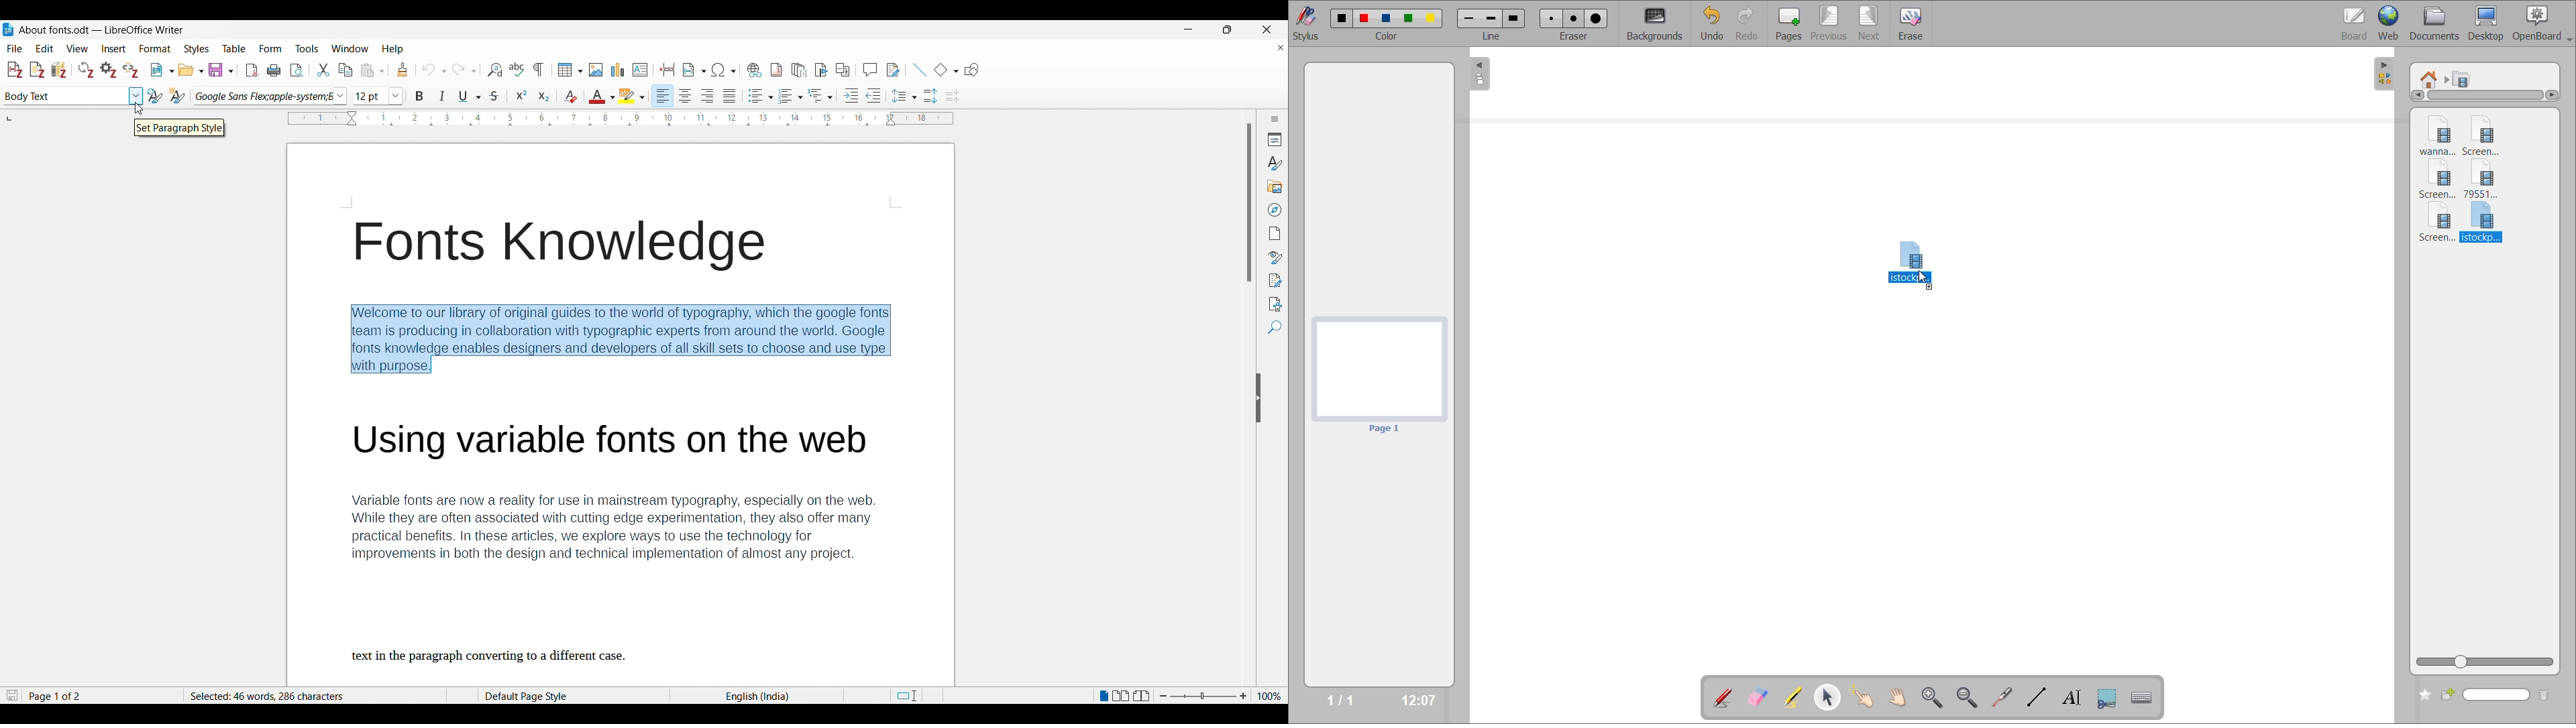 This screenshot has width=2576, height=728. I want to click on Left arrow, so click(2412, 96).